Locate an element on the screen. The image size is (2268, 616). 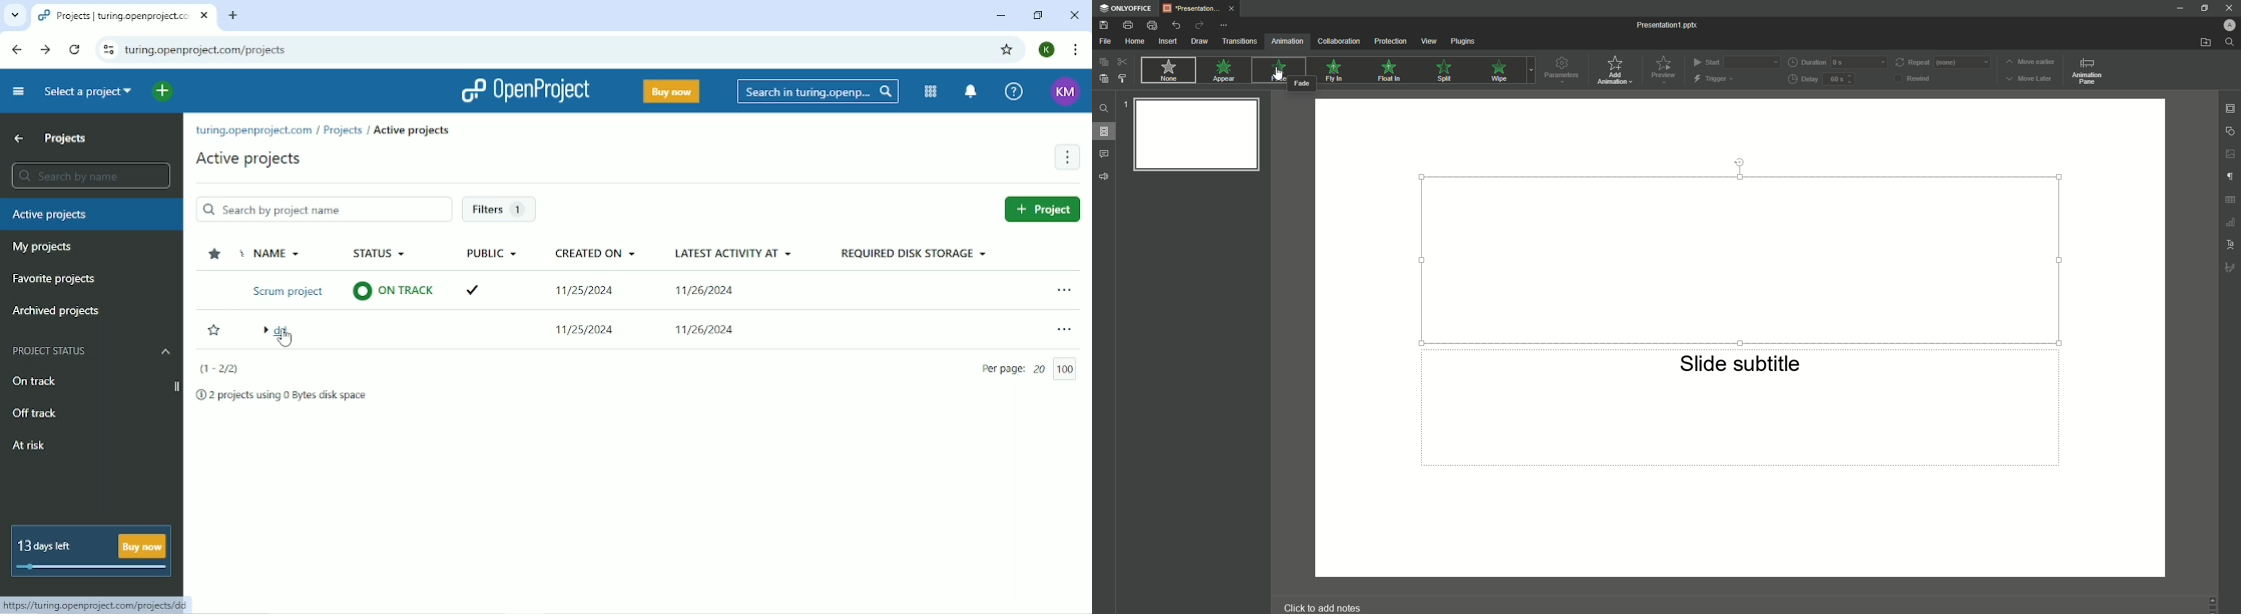
Trigger is located at coordinates (1715, 78).